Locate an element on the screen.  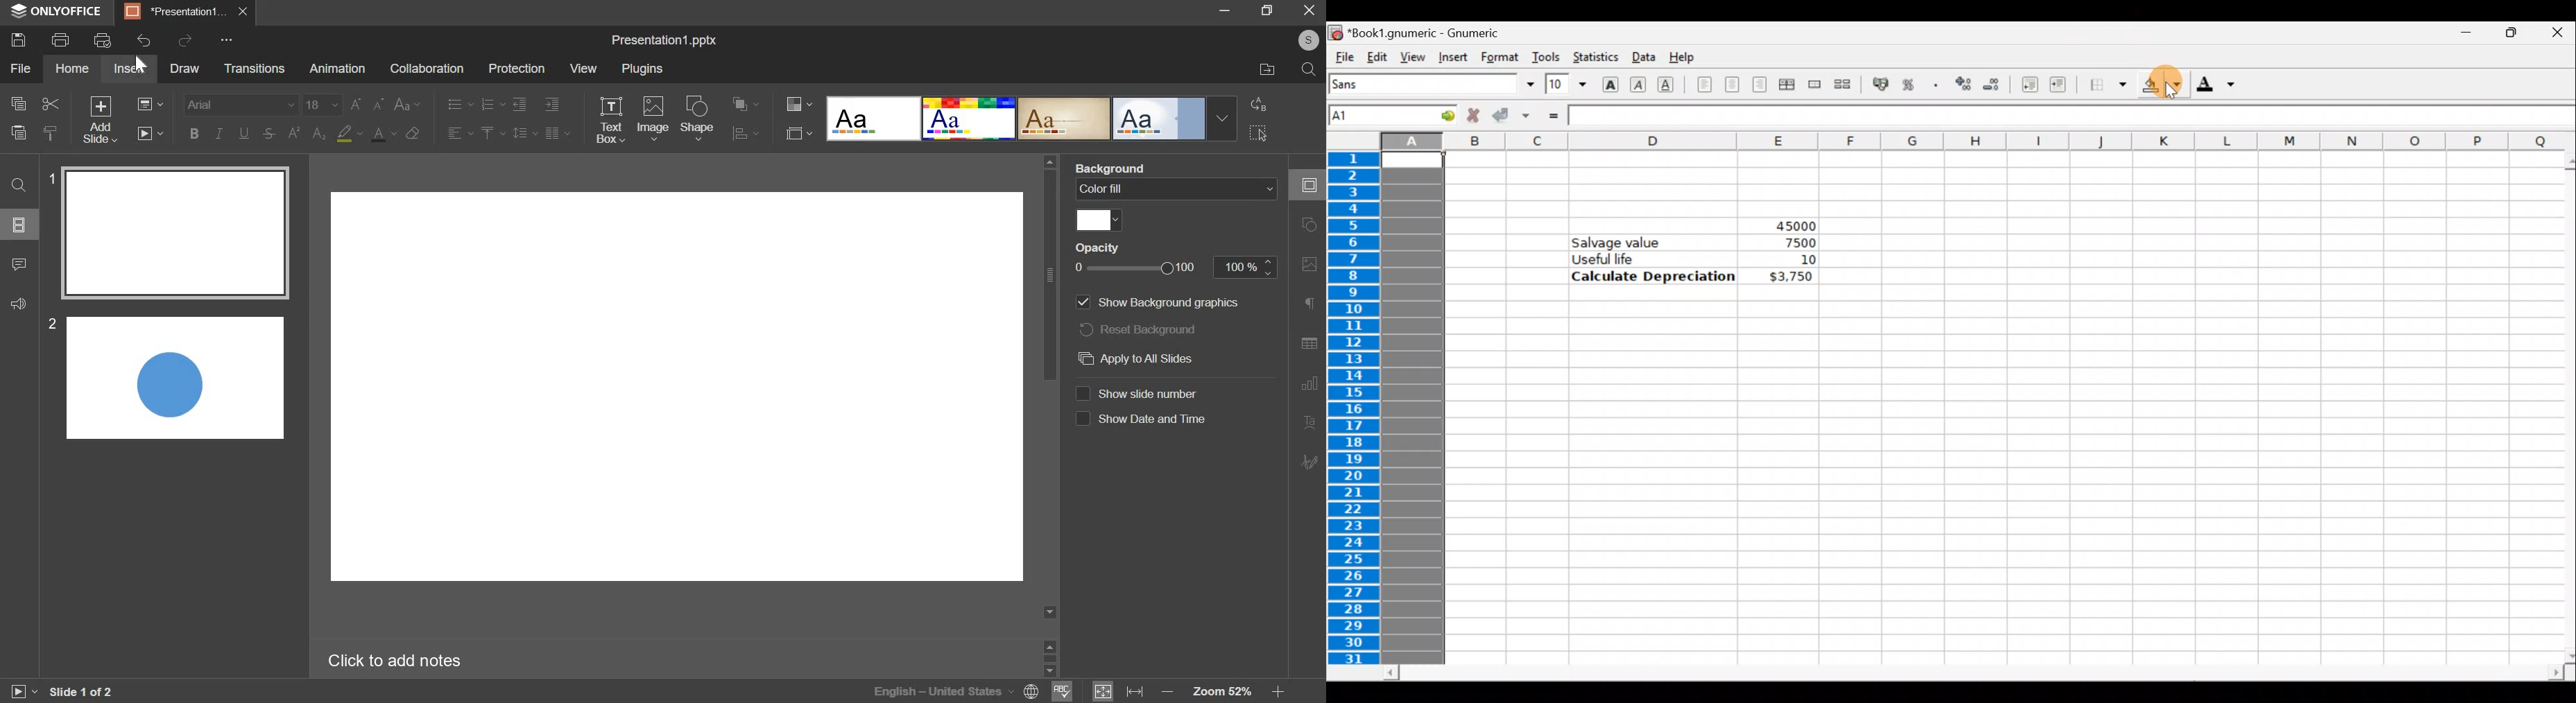
select is located at coordinates (1261, 134).